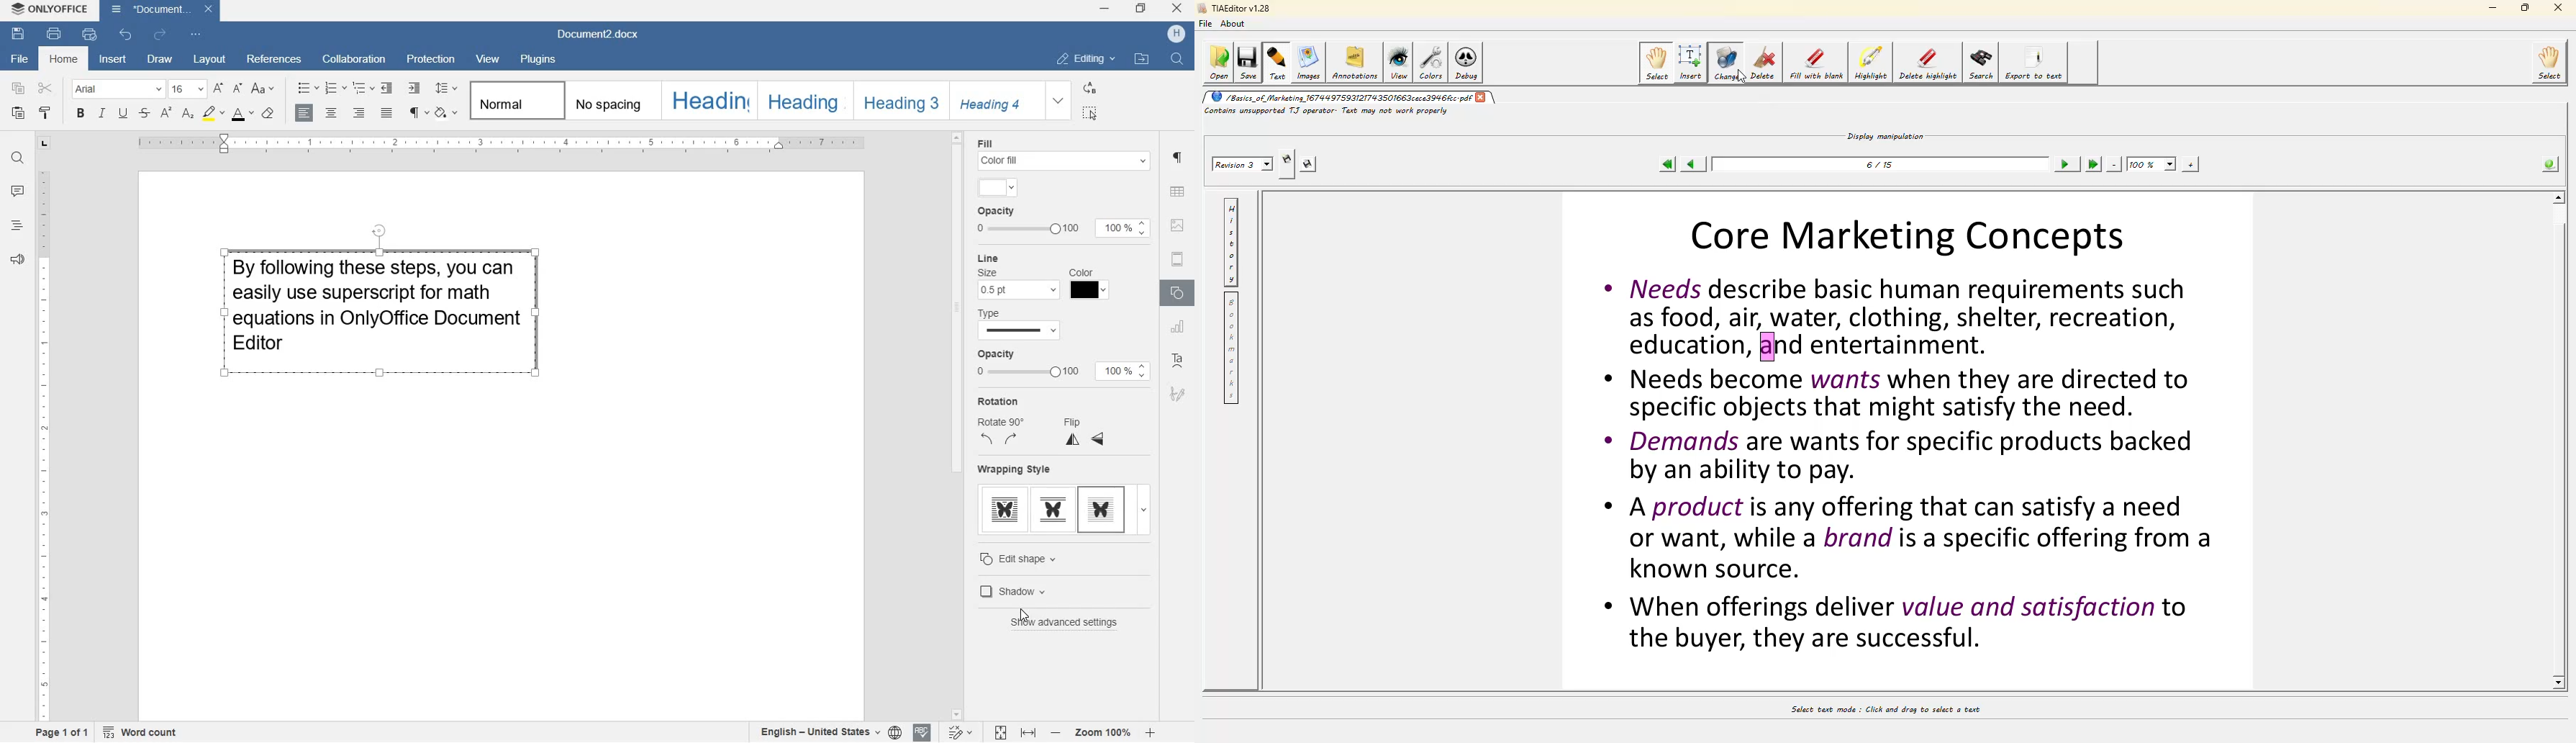 The width and height of the screenshot is (2576, 756). Describe the element at coordinates (80, 114) in the screenshot. I see `bold` at that location.